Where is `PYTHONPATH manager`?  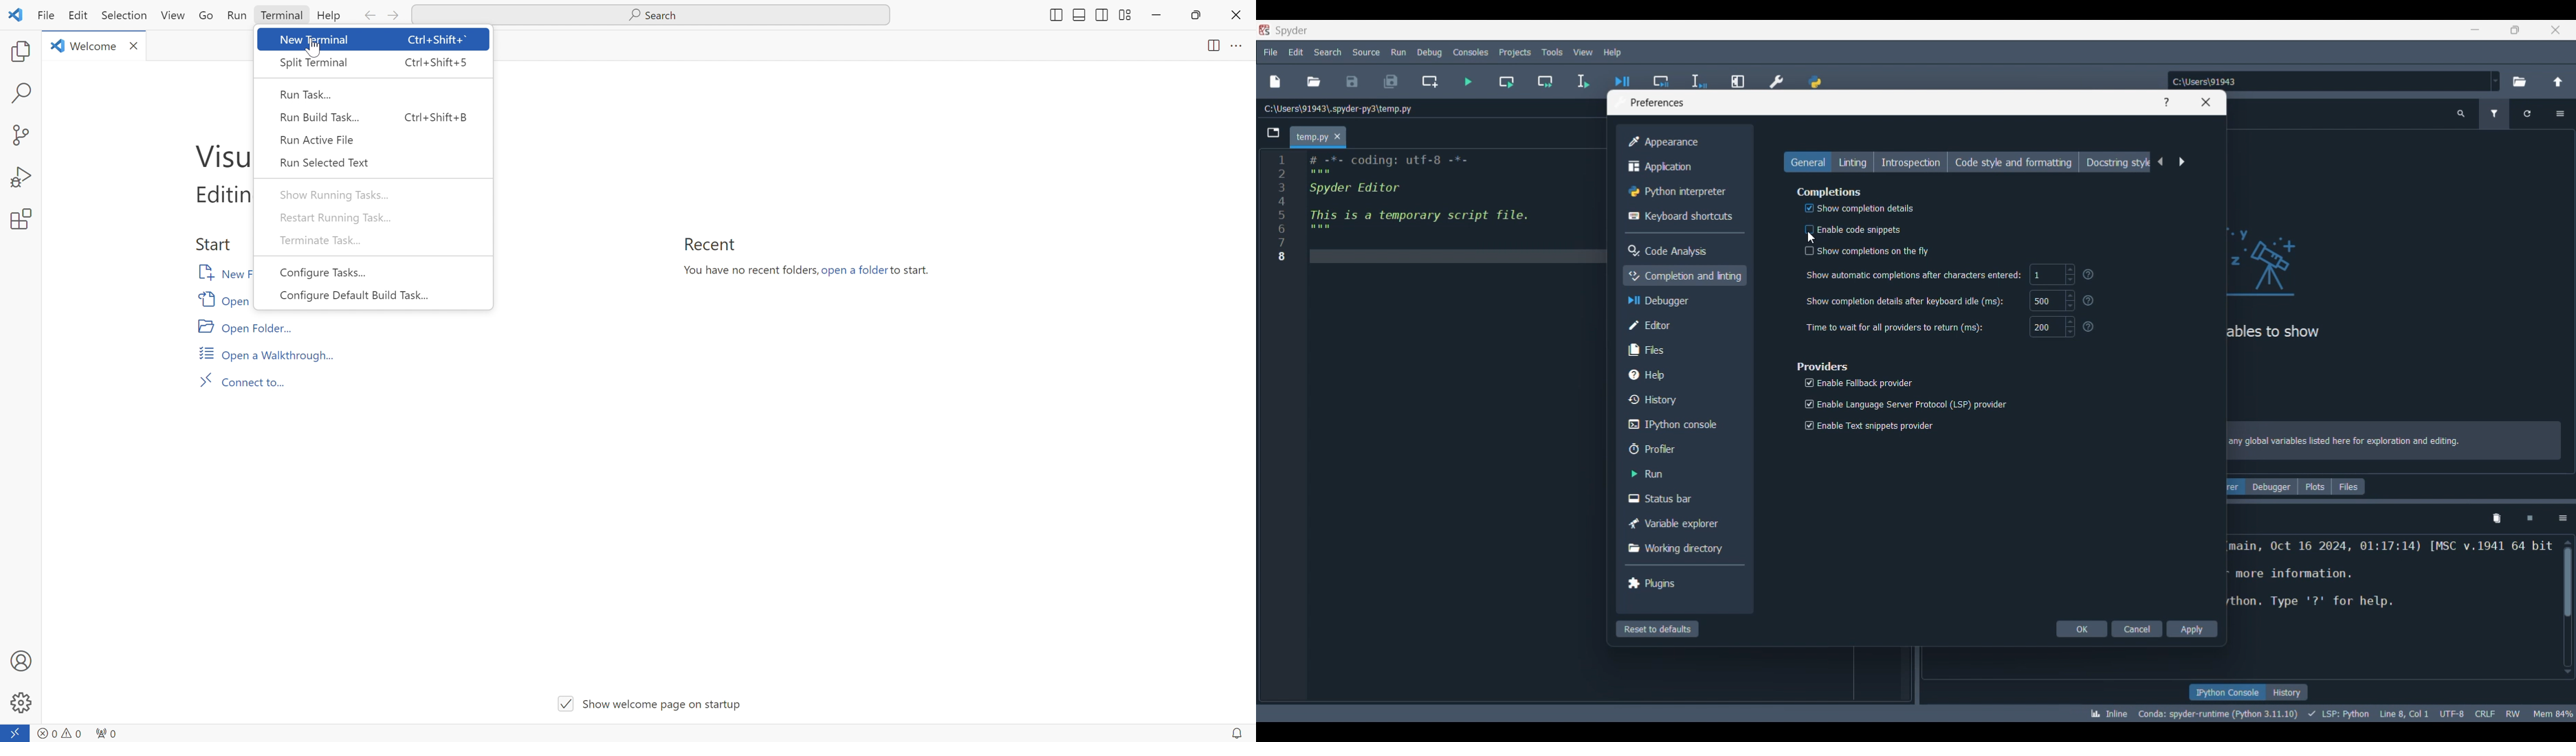
PYTHONPATH manager is located at coordinates (1816, 77).